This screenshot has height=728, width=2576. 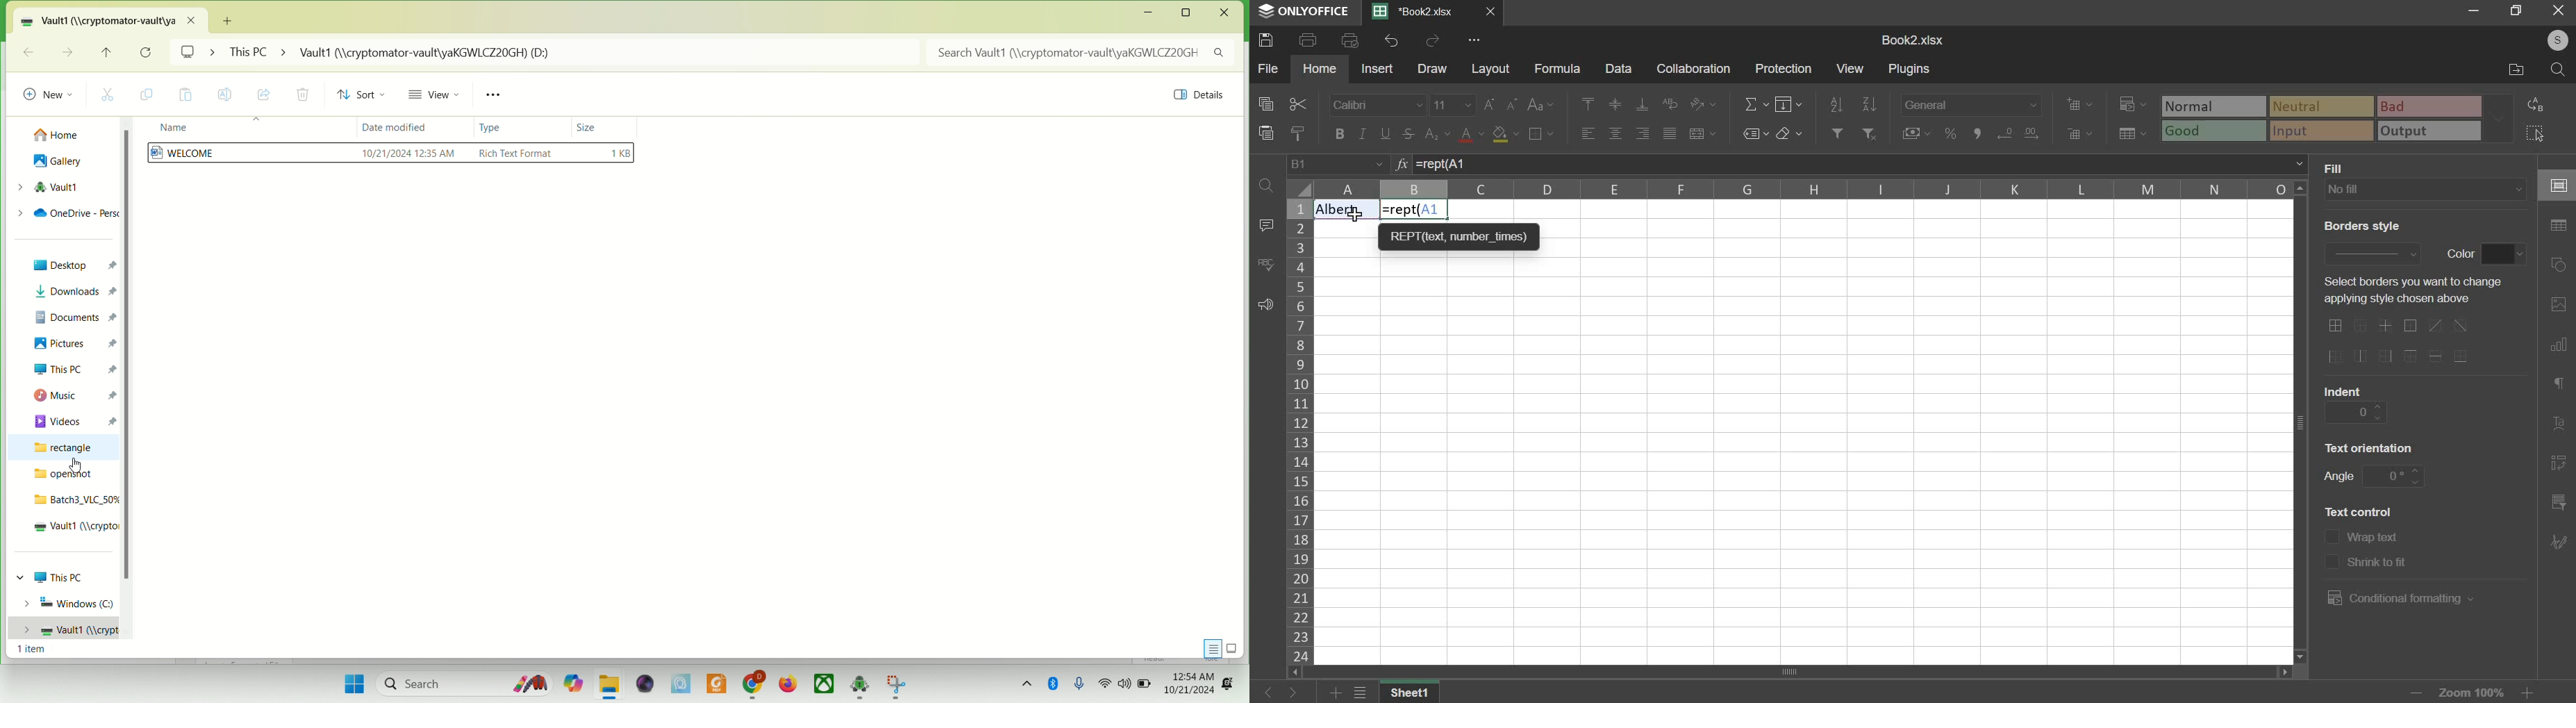 What do you see at coordinates (1838, 133) in the screenshot?
I see `add filter` at bounding box center [1838, 133].